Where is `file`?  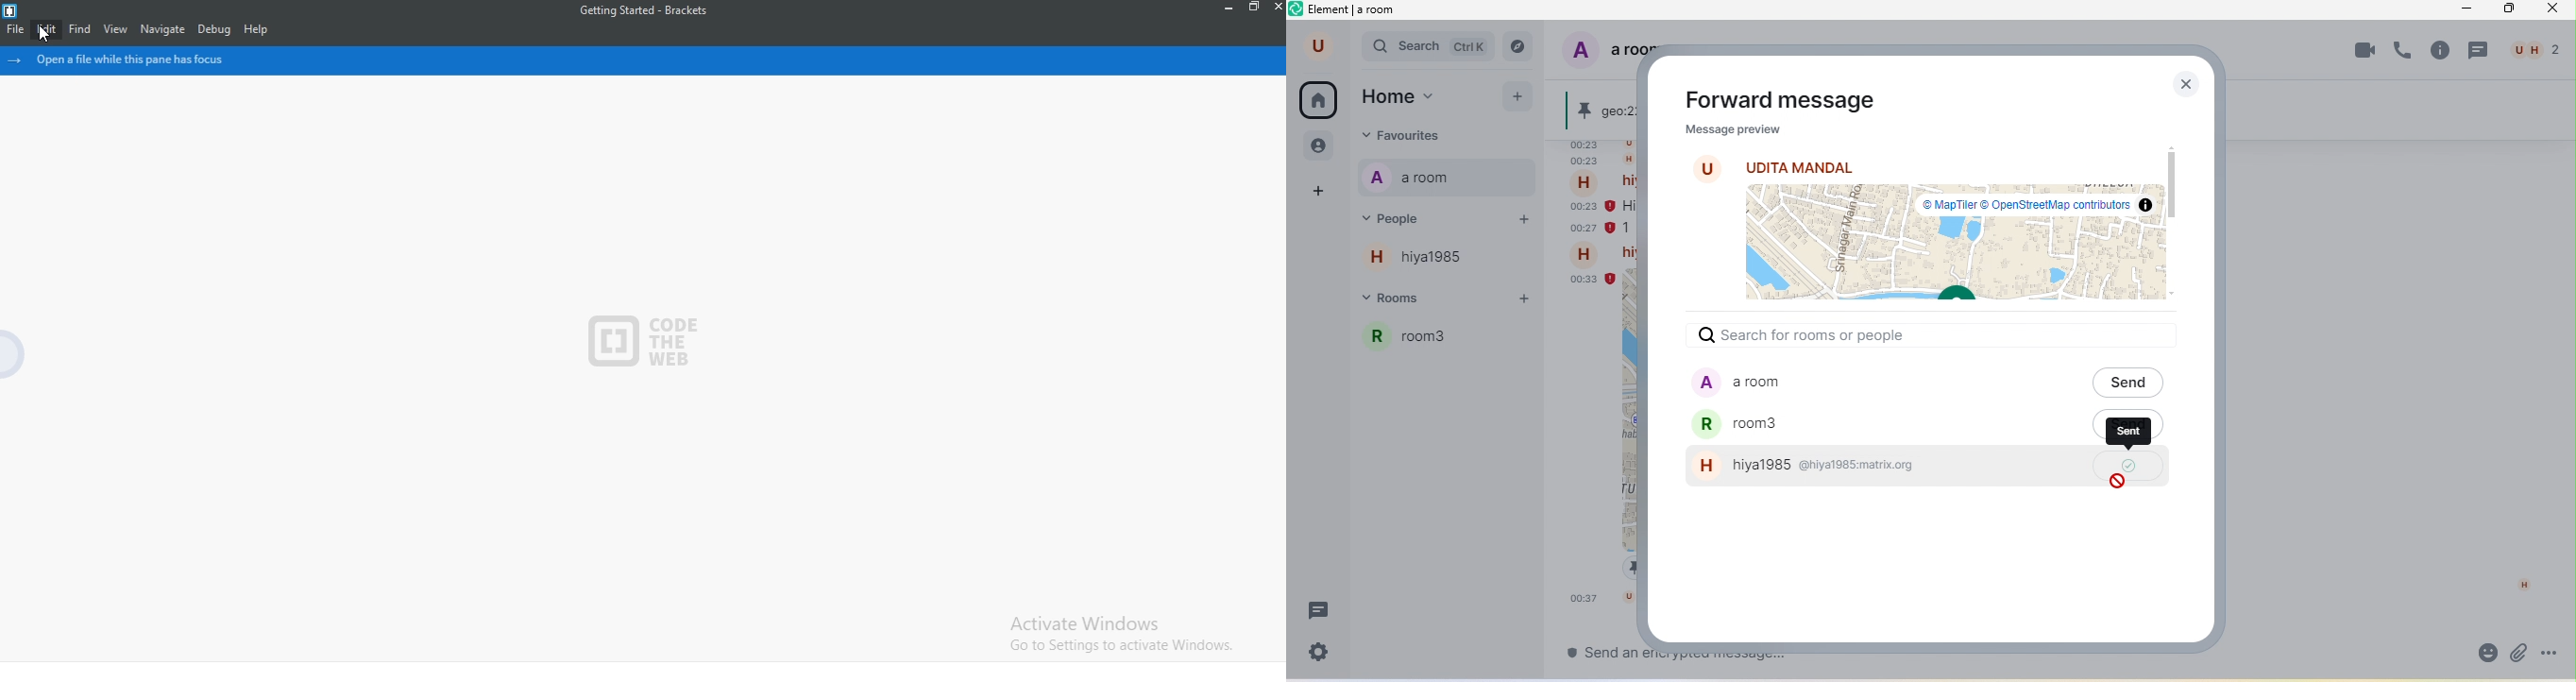 file is located at coordinates (15, 30).